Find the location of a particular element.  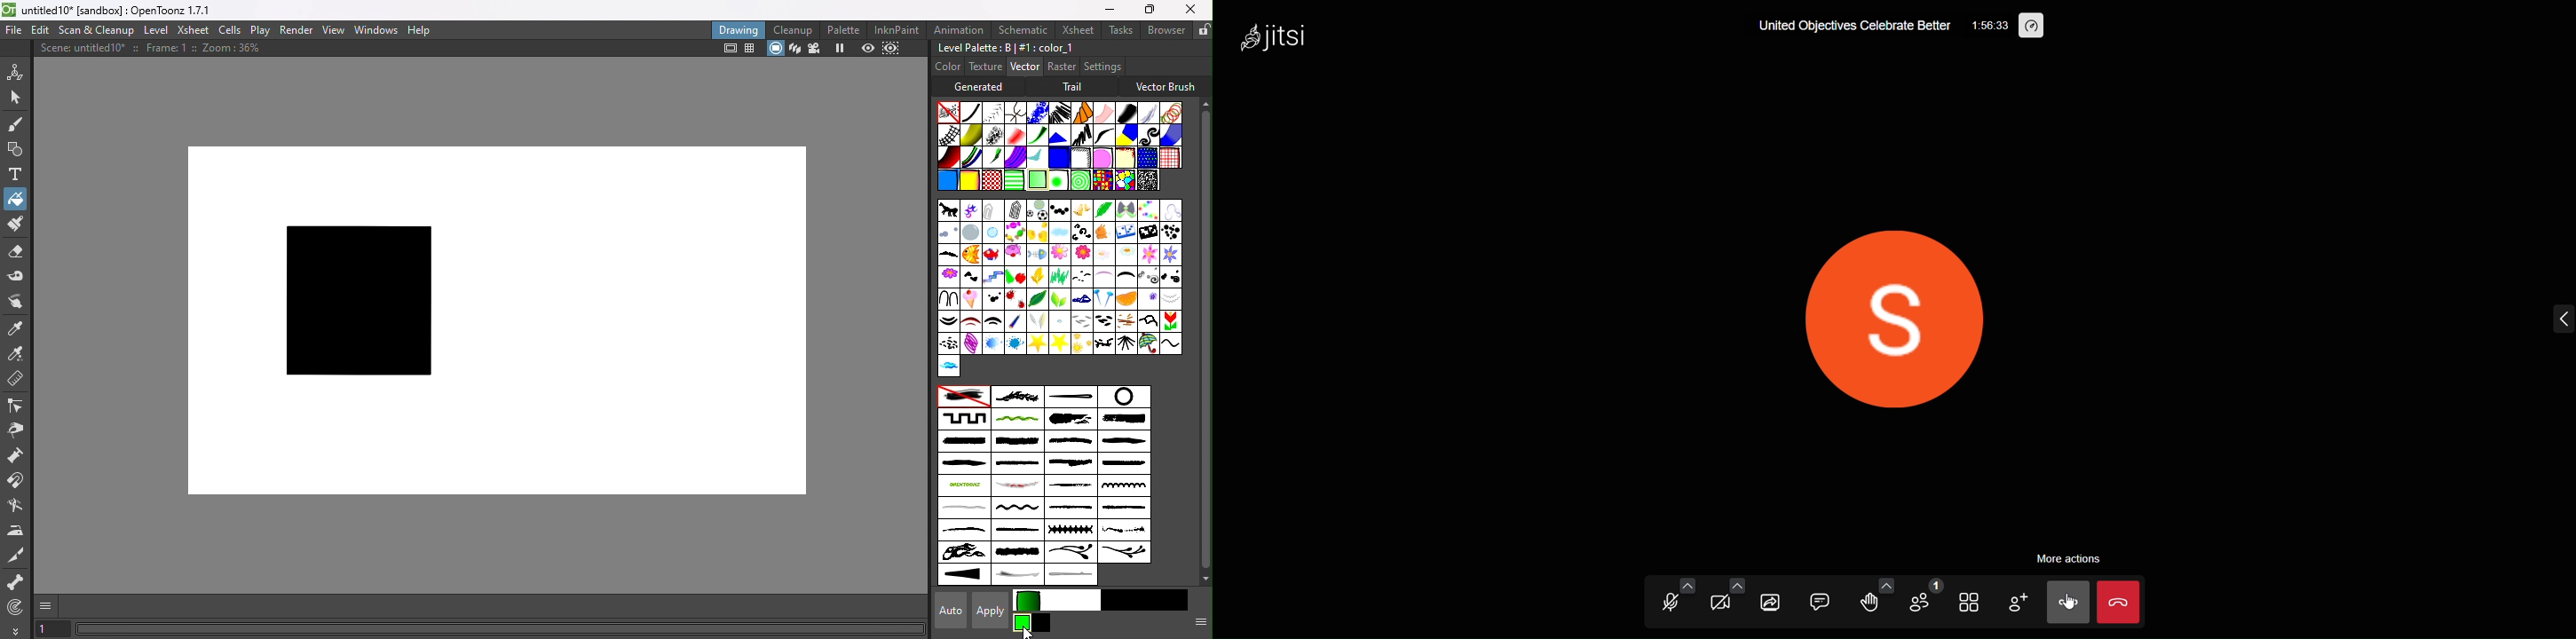

Control point edit tool is located at coordinates (18, 405).